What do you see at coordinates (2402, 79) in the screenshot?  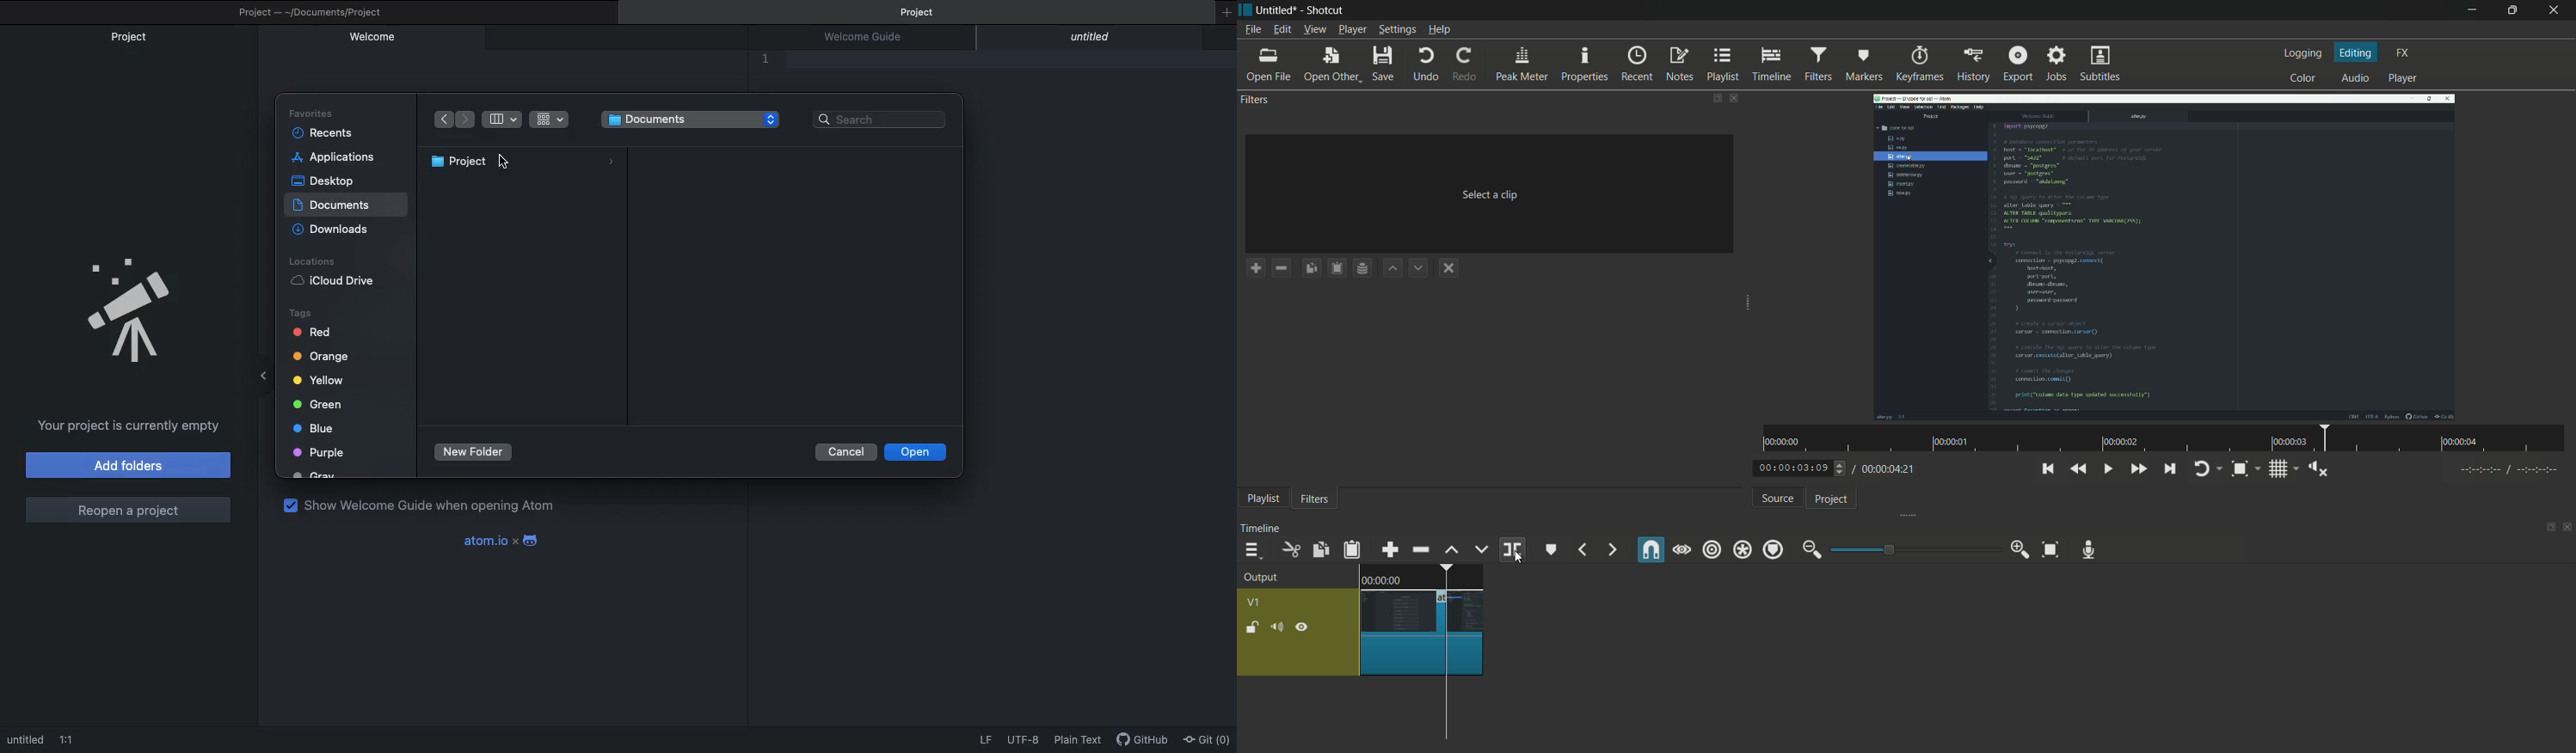 I see `player` at bounding box center [2402, 79].